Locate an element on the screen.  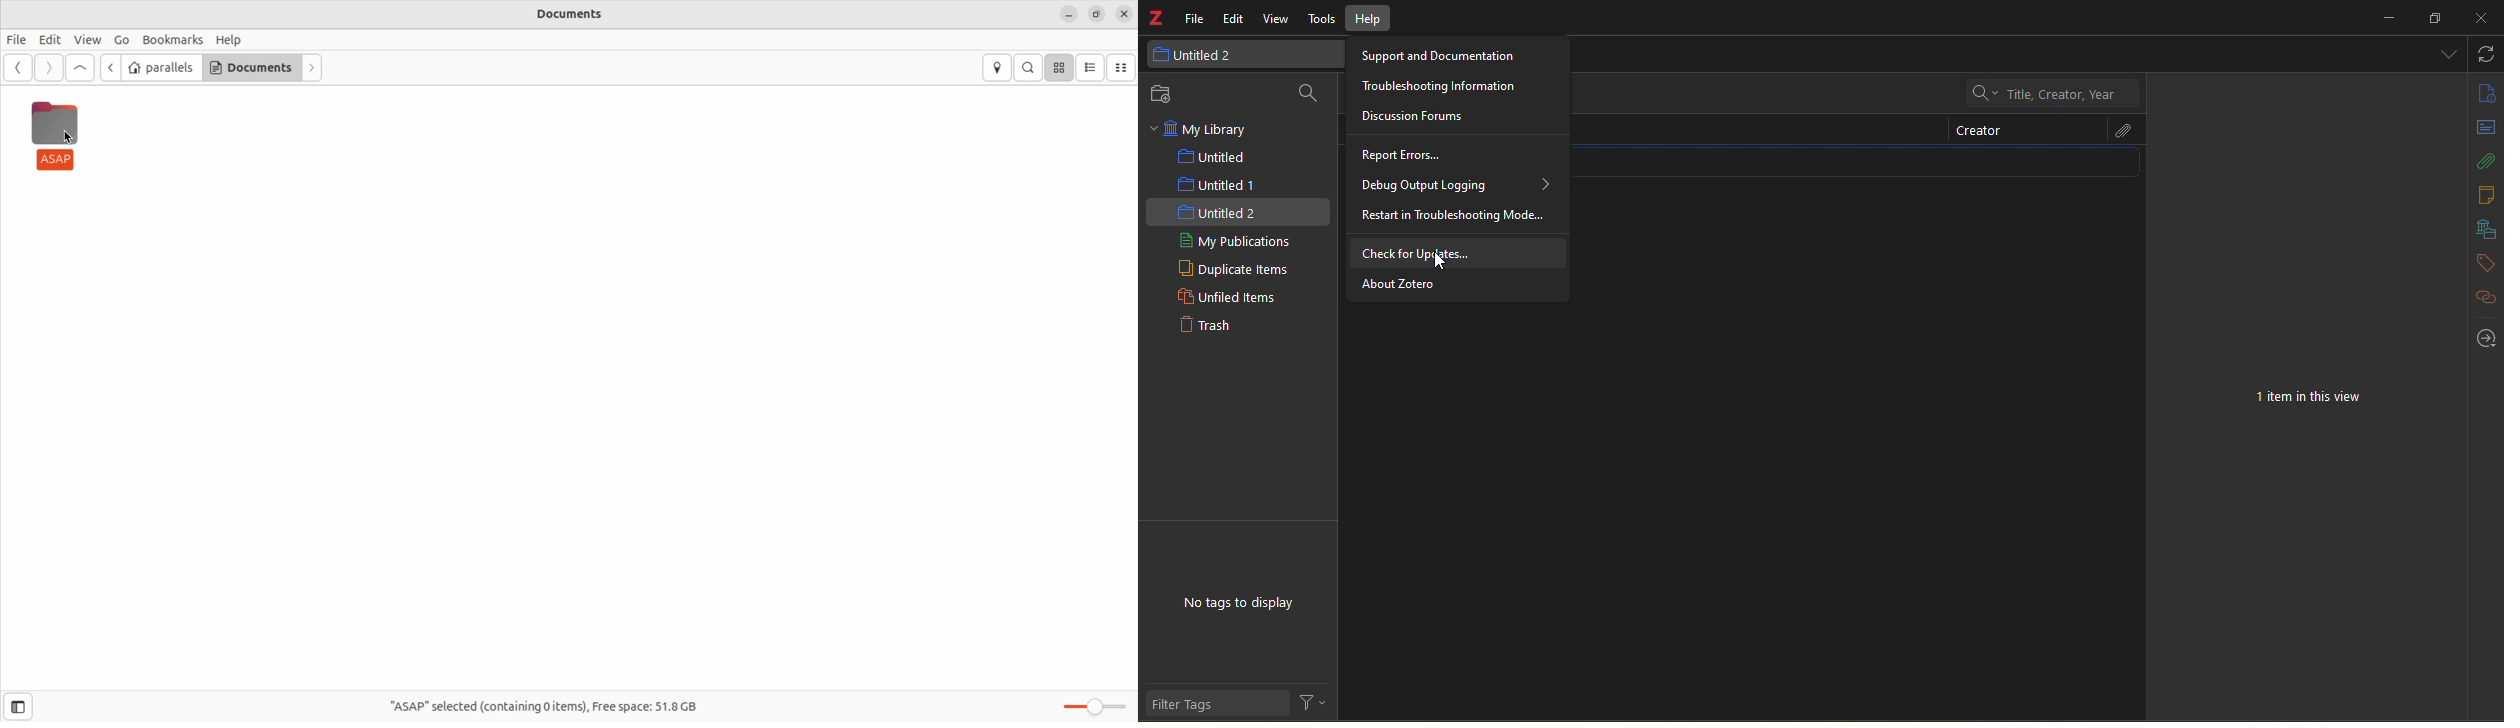
new collection is located at coordinates (1166, 94).